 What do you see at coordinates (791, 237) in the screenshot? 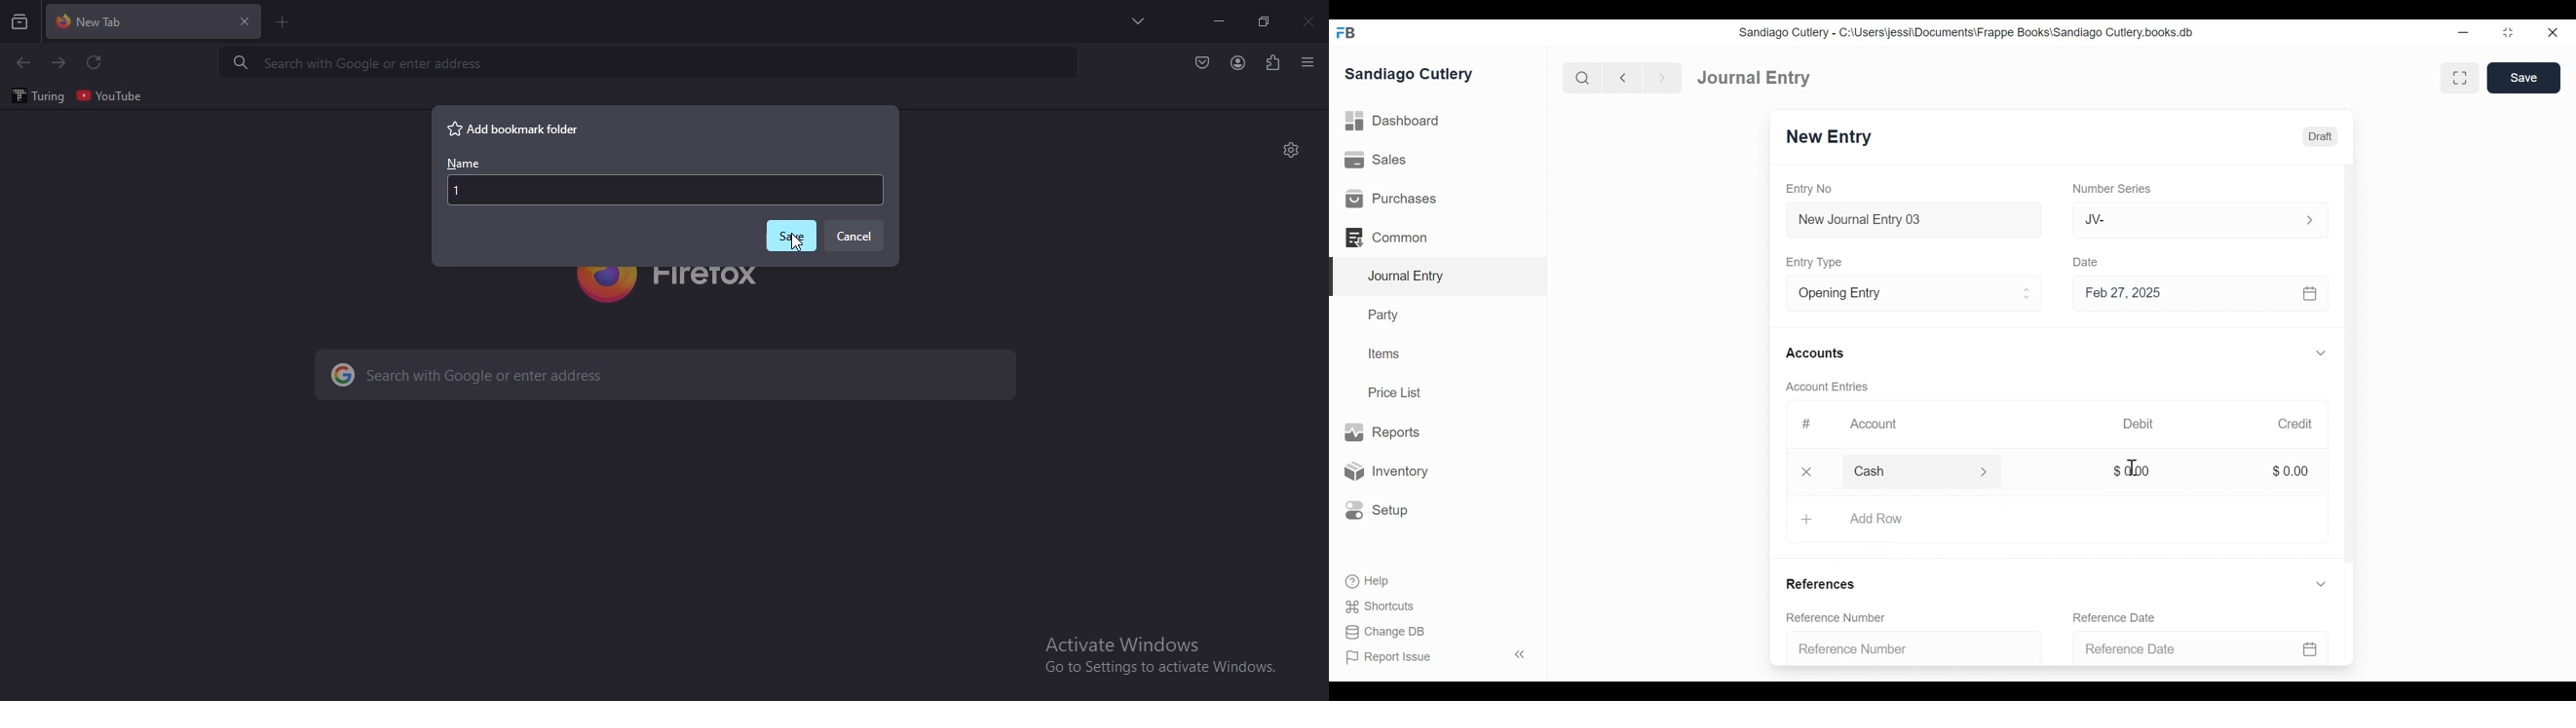
I see `save` at bounding box center [791, 237].